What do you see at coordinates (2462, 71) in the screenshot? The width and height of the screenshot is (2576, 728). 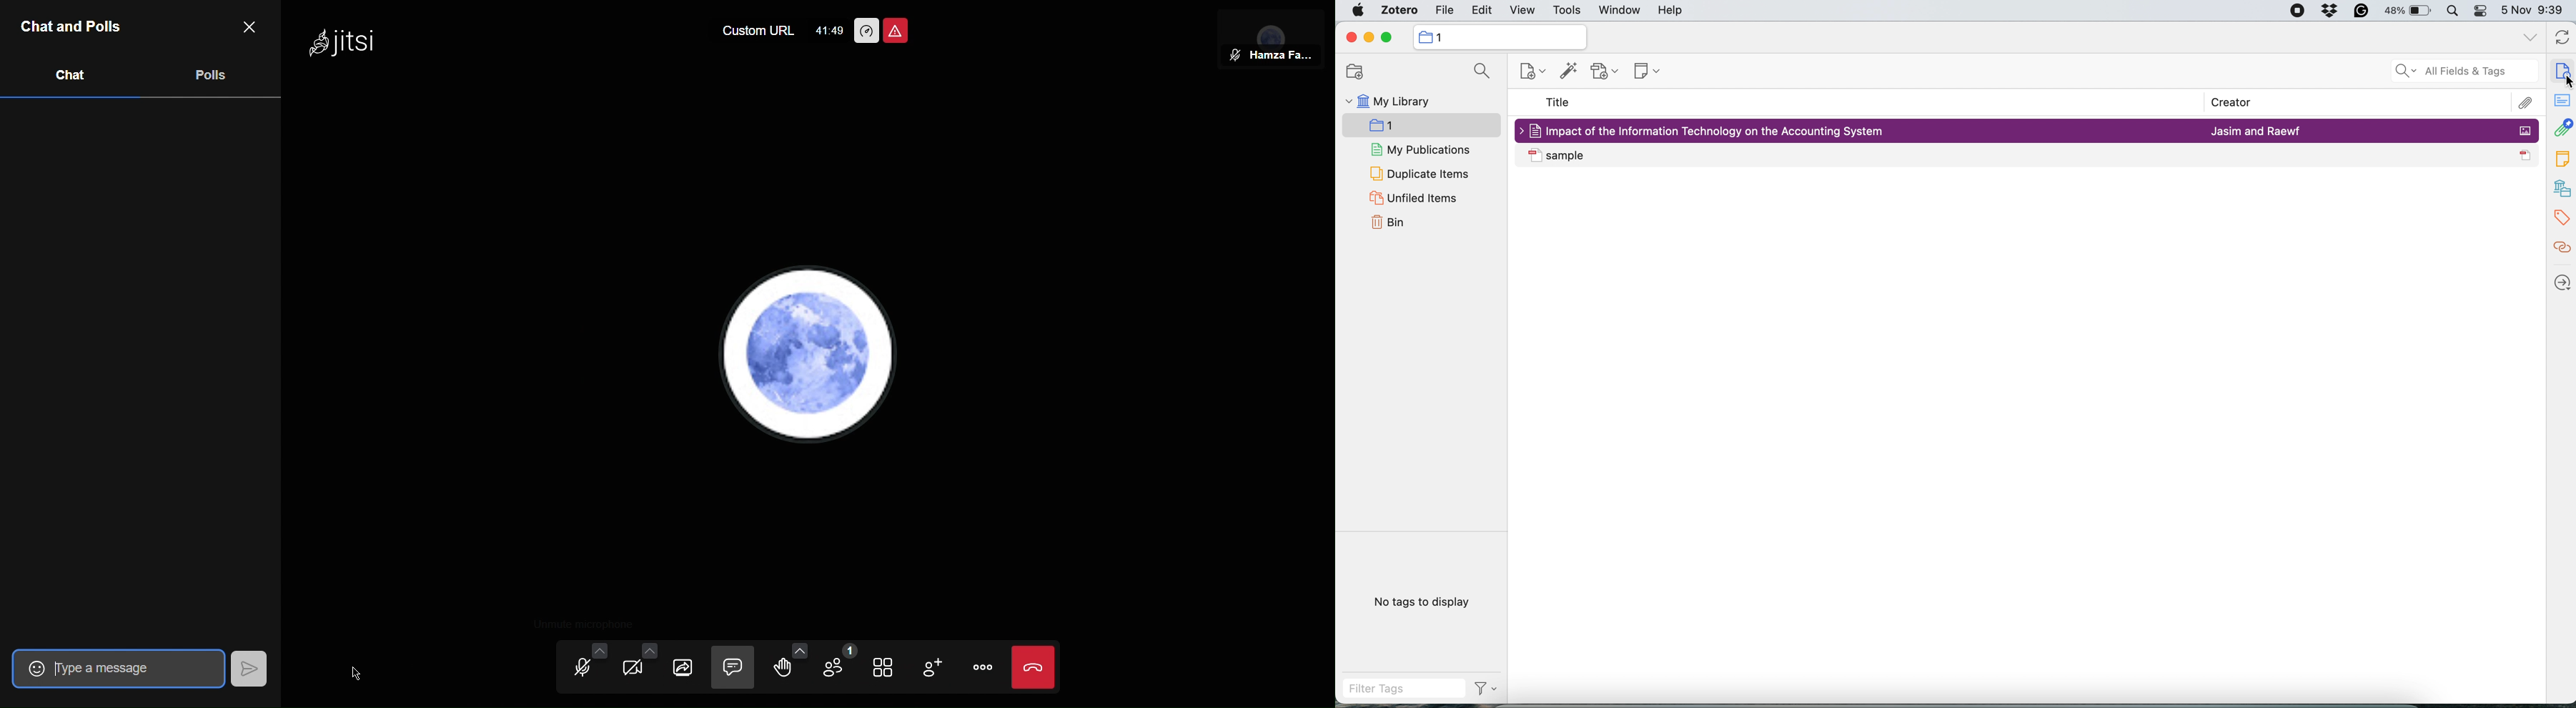 I see `all fields and tags` at bounding box center [2462, 71].